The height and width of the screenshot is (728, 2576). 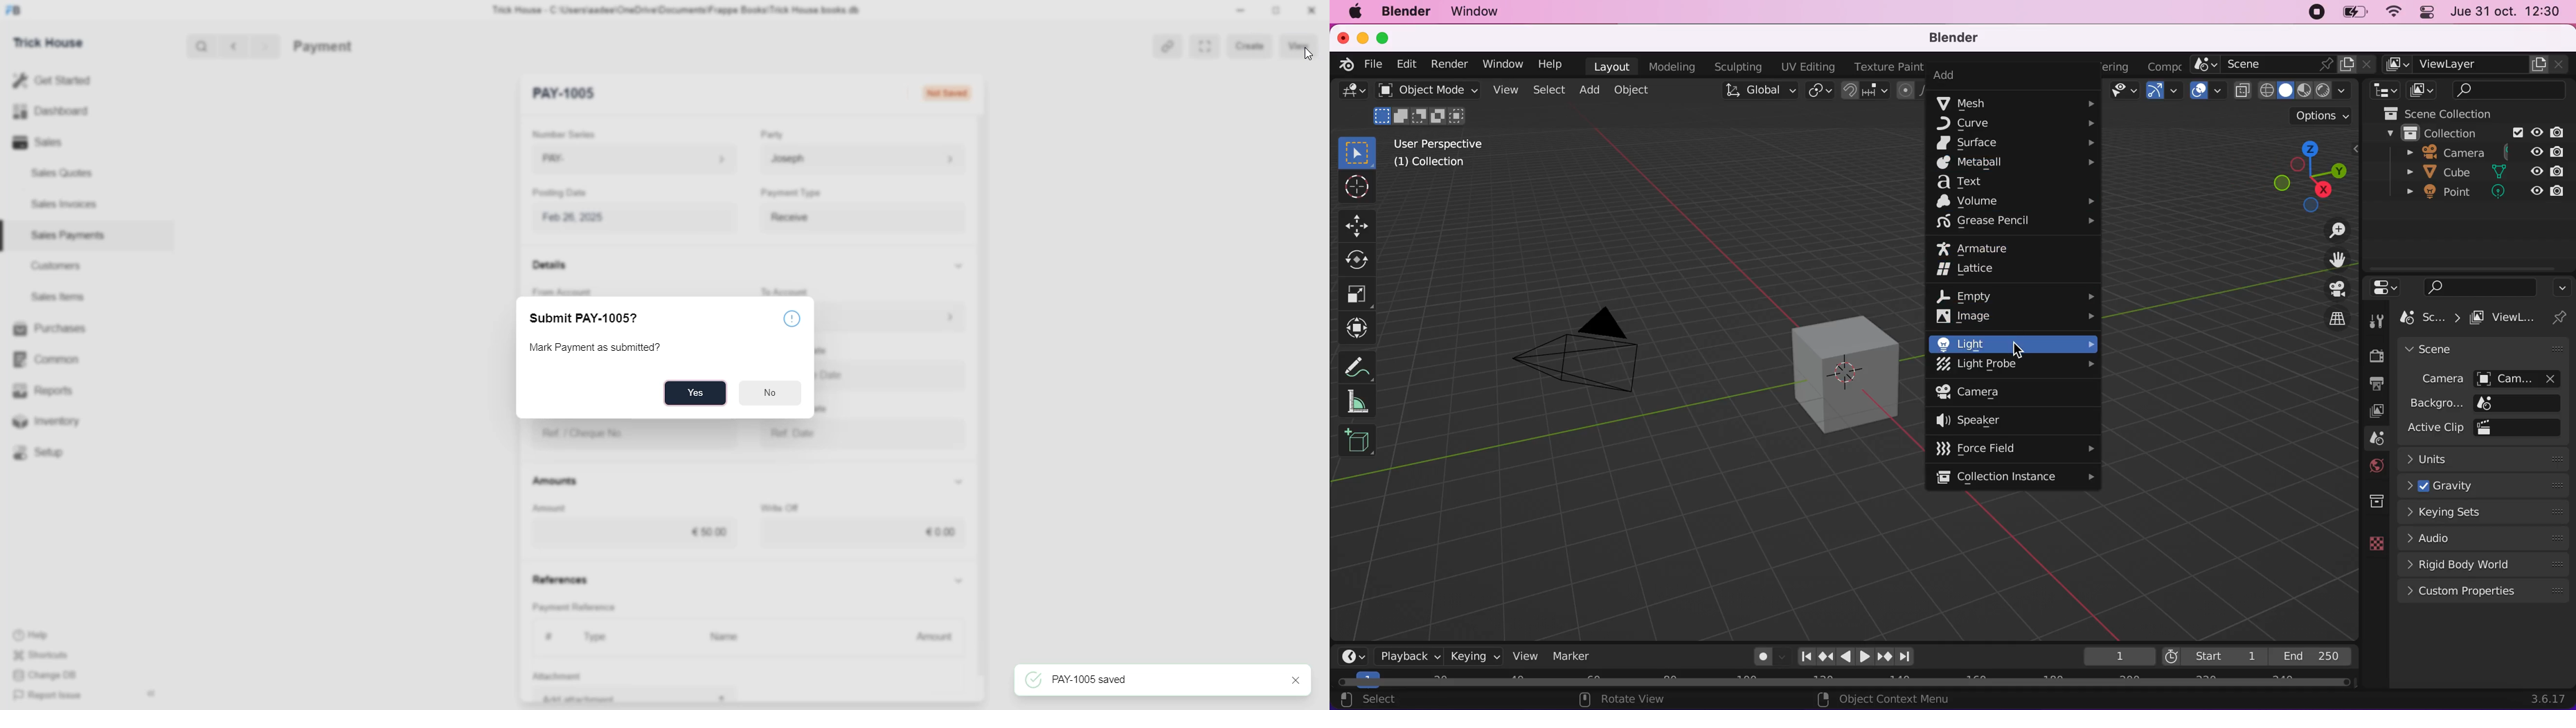 I want to click on background, so click(x=2520, y=402).